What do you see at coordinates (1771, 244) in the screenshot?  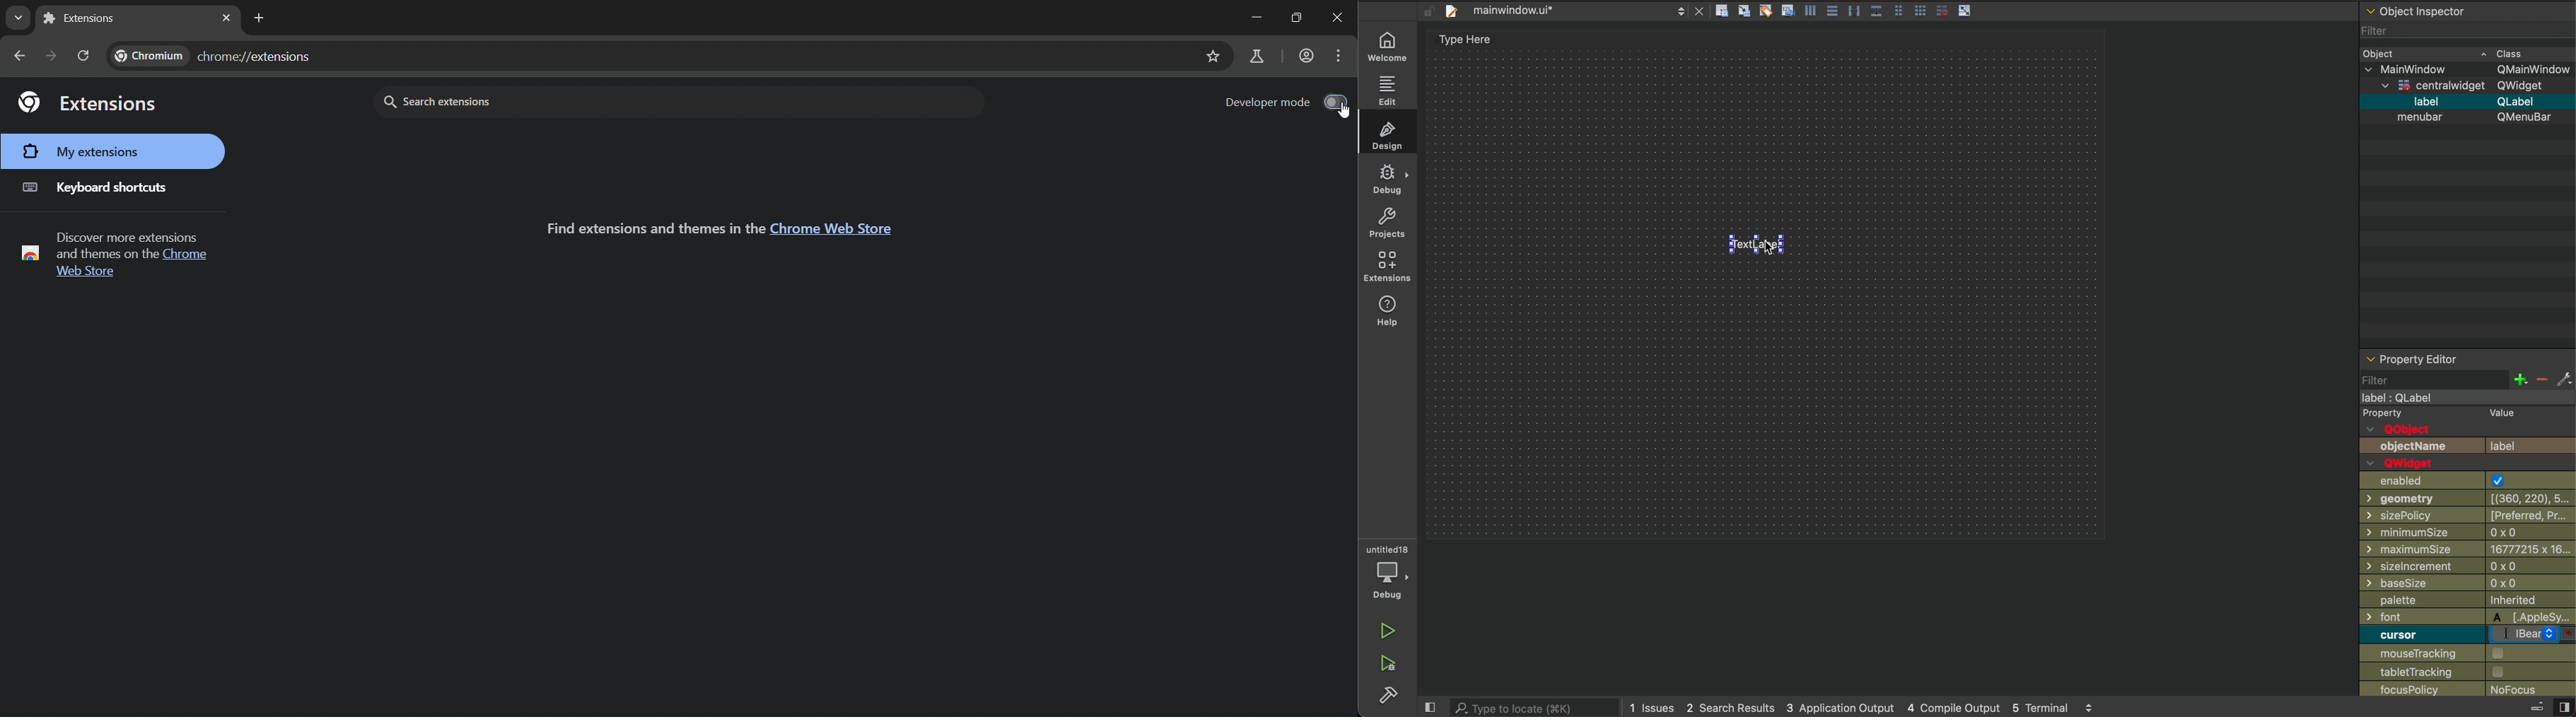 I see `text label` at bounding box center [1771, 244].